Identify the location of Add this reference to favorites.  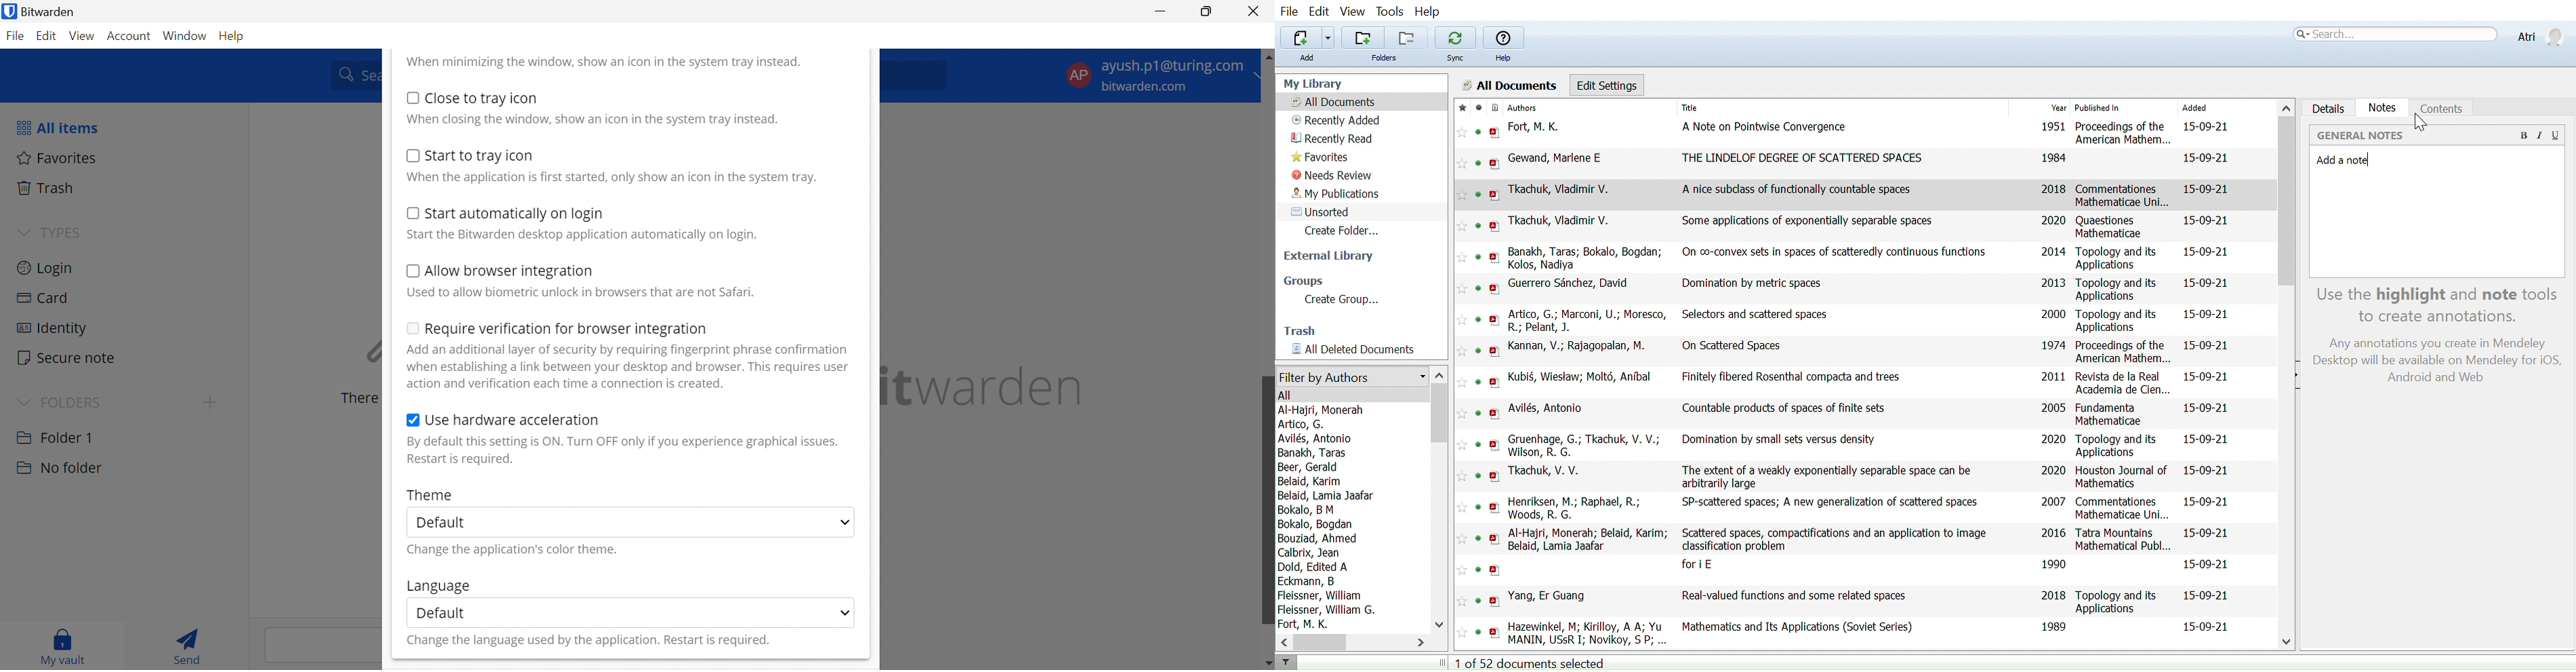
(1462, 507).